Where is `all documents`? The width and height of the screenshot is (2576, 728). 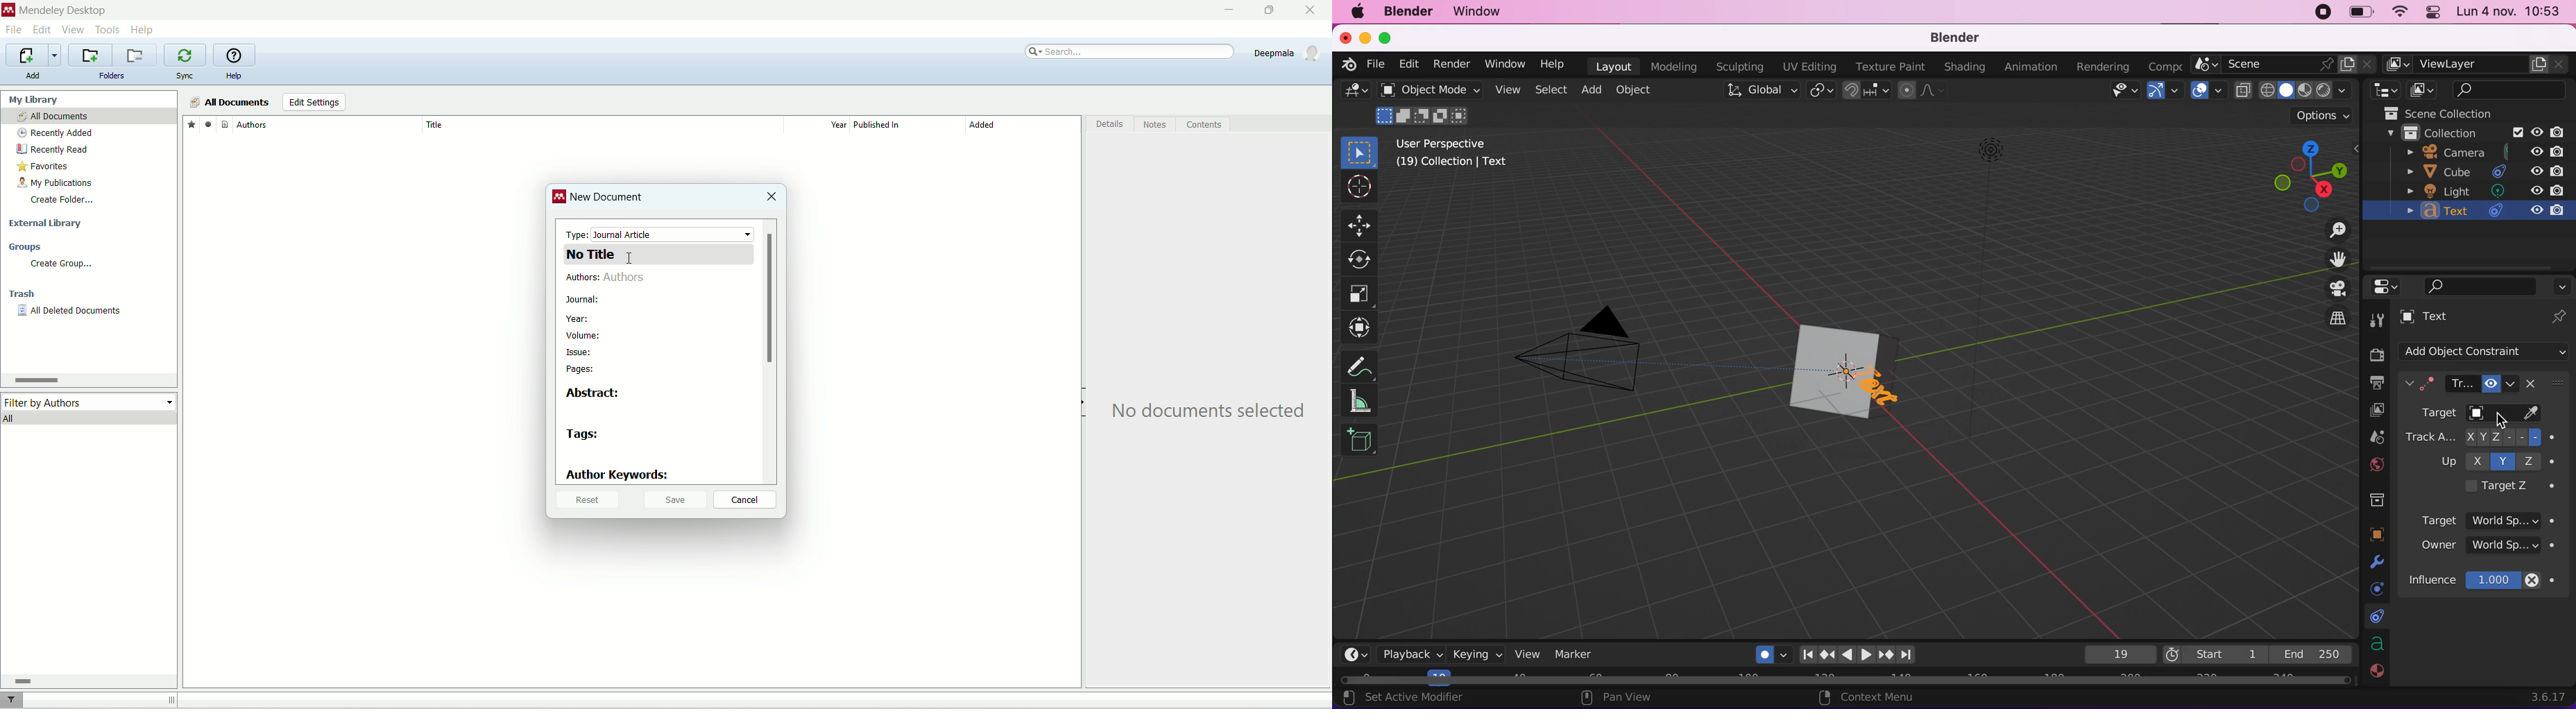
all documents is located at coordinates (89, 117).